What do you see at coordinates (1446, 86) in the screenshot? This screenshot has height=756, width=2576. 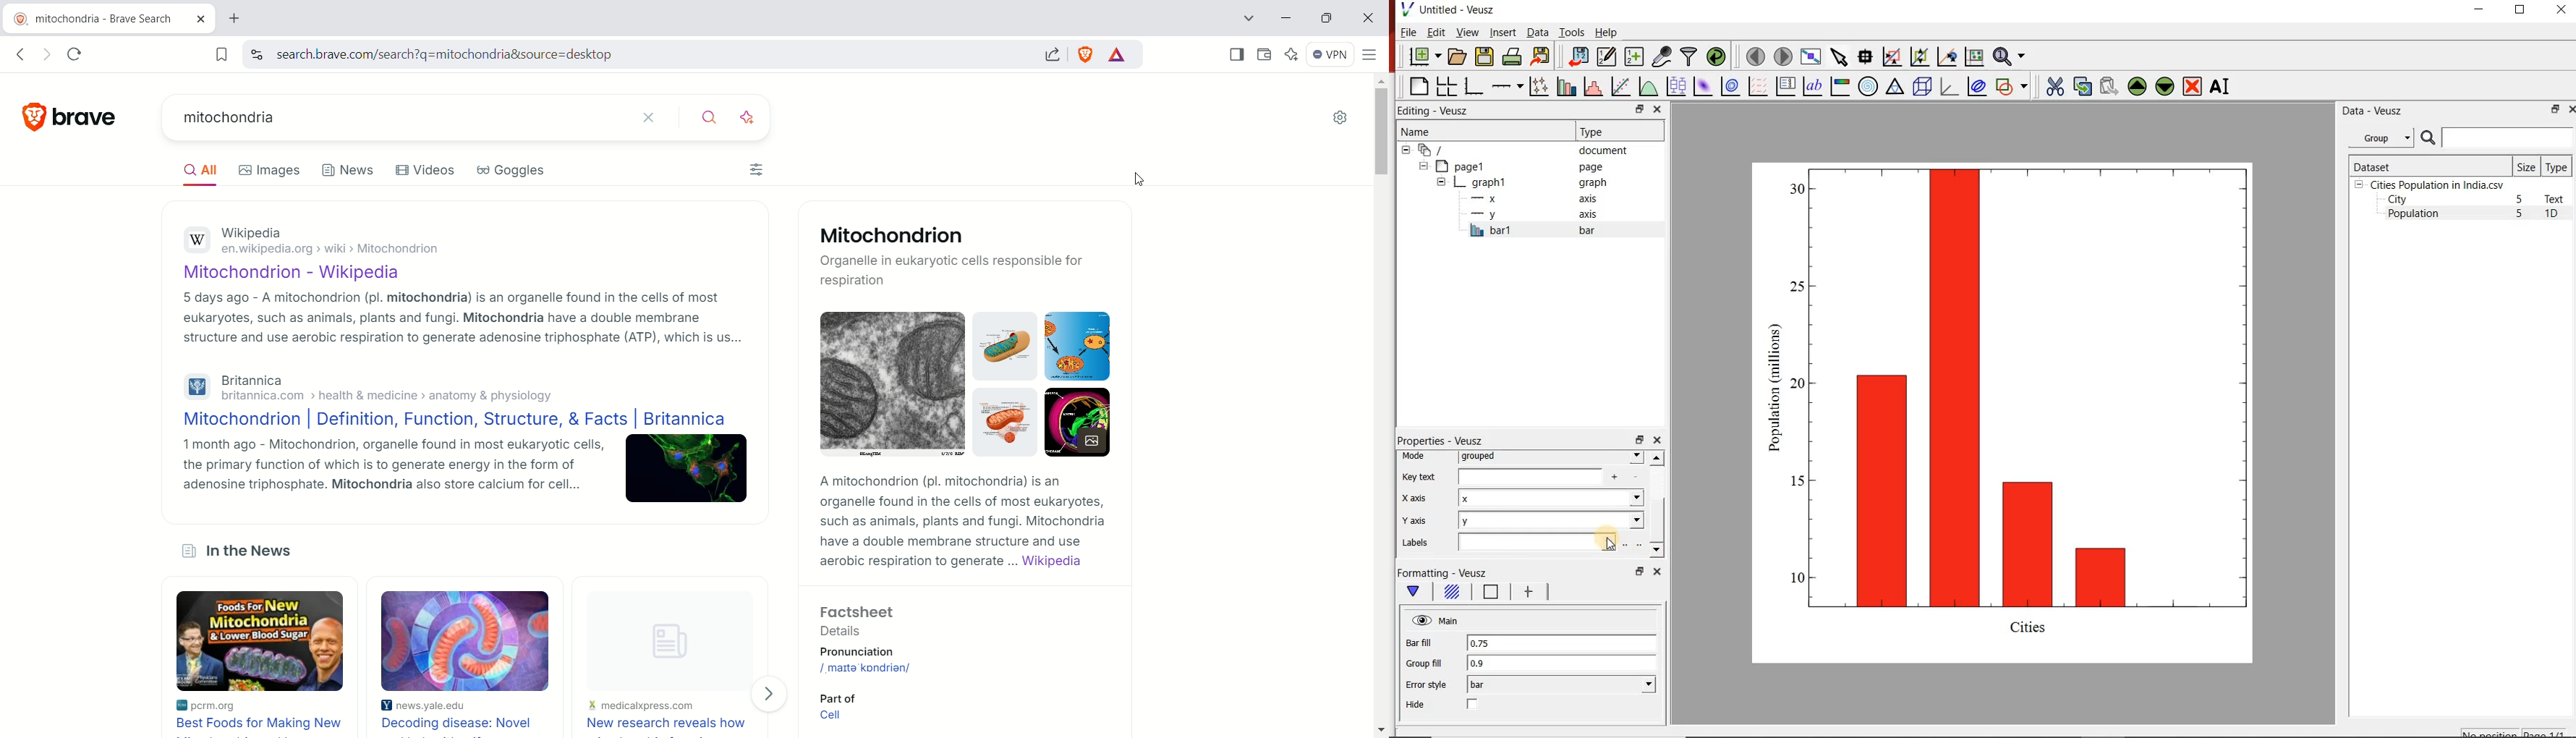 I see `arrange graphs in a grid` at bounding box center [1446, 86].